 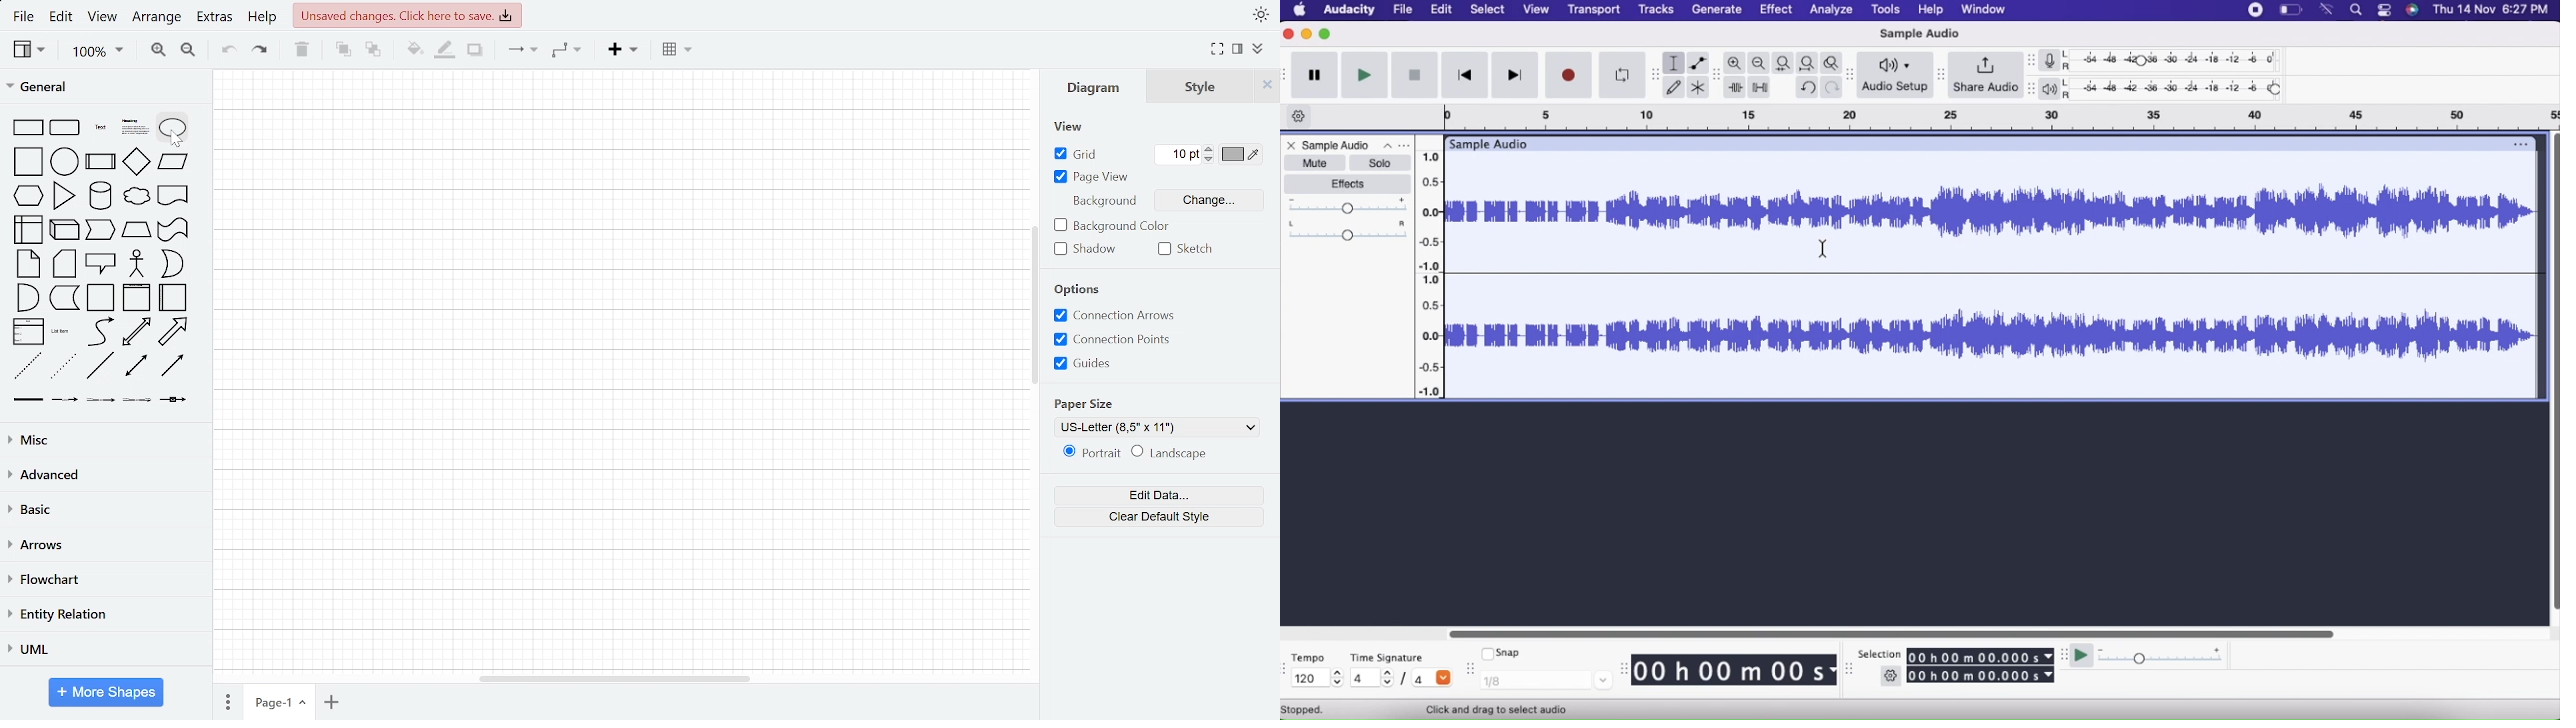 I want to click on edit, so click(x=62, y=19).